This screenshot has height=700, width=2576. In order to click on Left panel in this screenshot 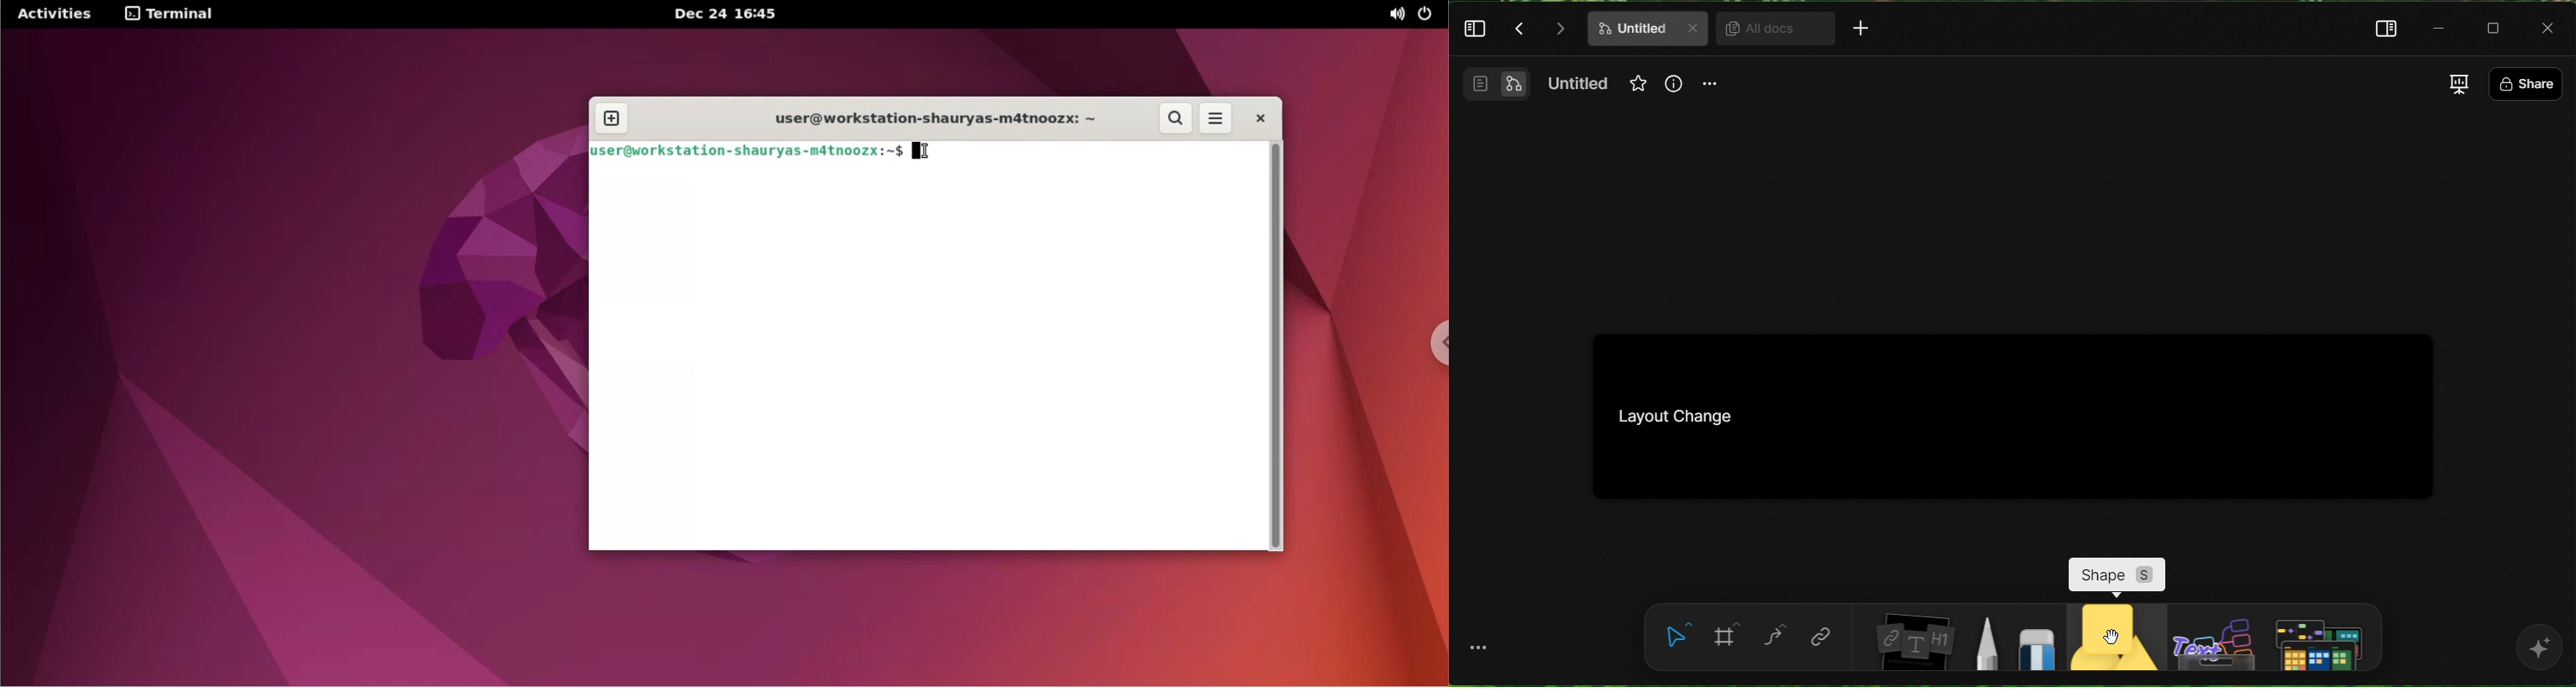, I will do `click(1477, 33)`.